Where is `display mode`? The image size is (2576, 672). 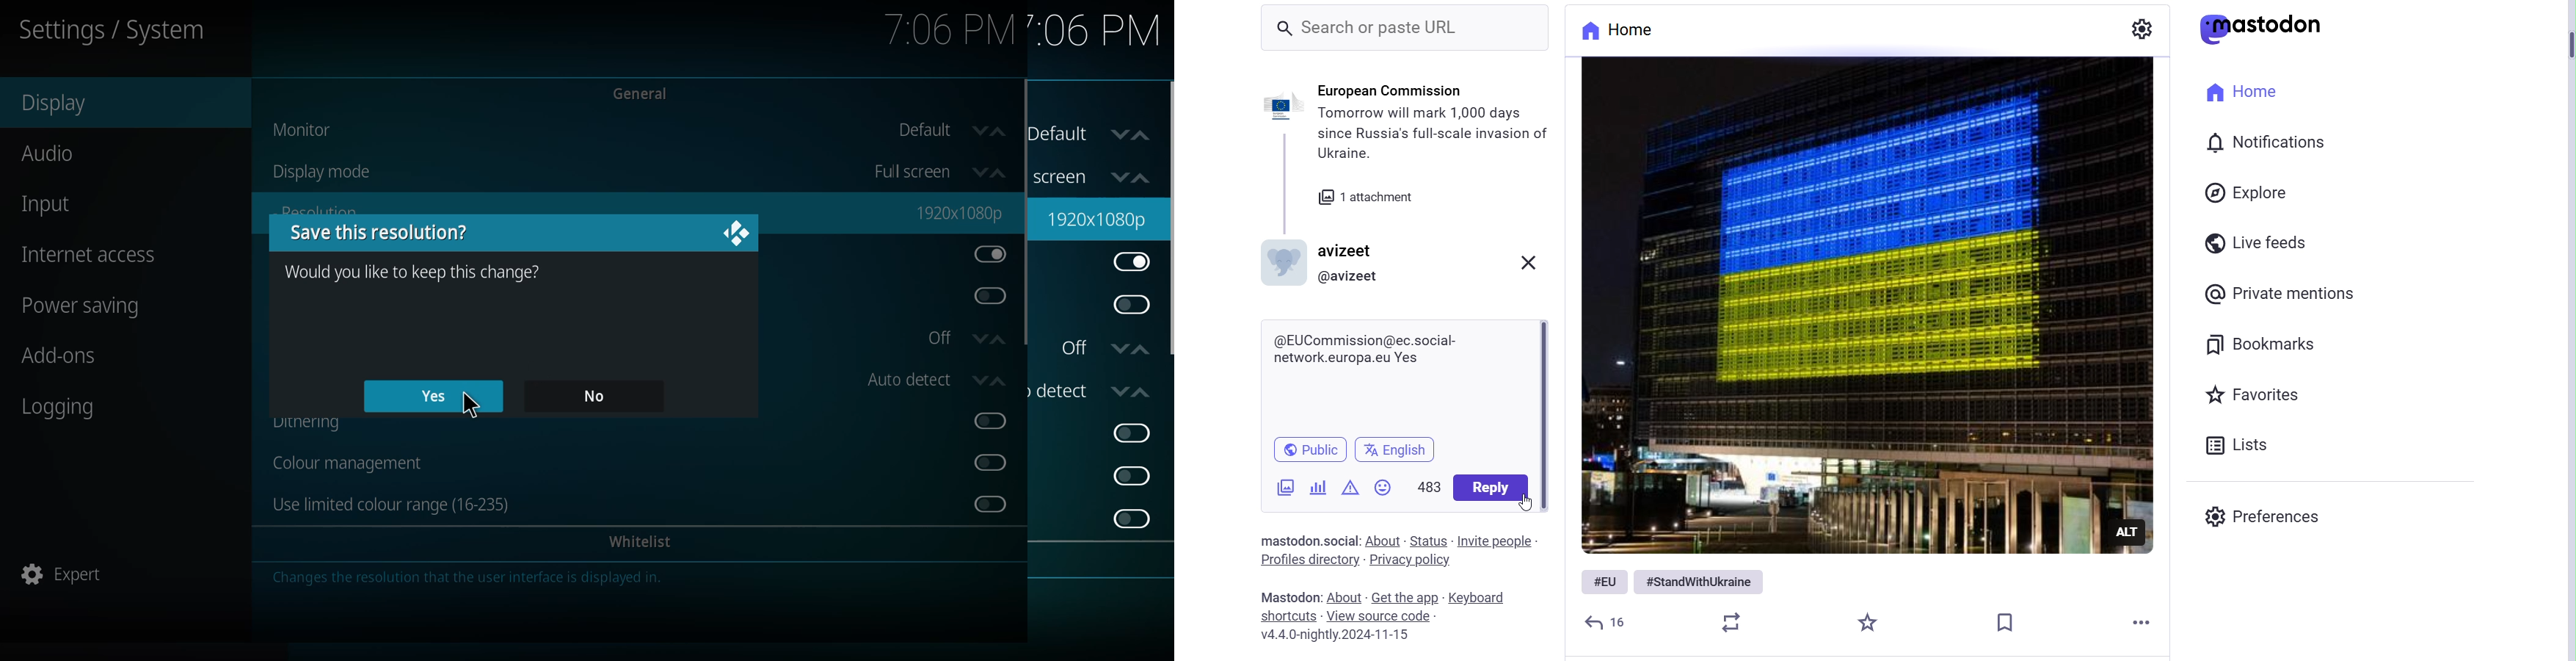
display mode is located at coordinates (339, 172).